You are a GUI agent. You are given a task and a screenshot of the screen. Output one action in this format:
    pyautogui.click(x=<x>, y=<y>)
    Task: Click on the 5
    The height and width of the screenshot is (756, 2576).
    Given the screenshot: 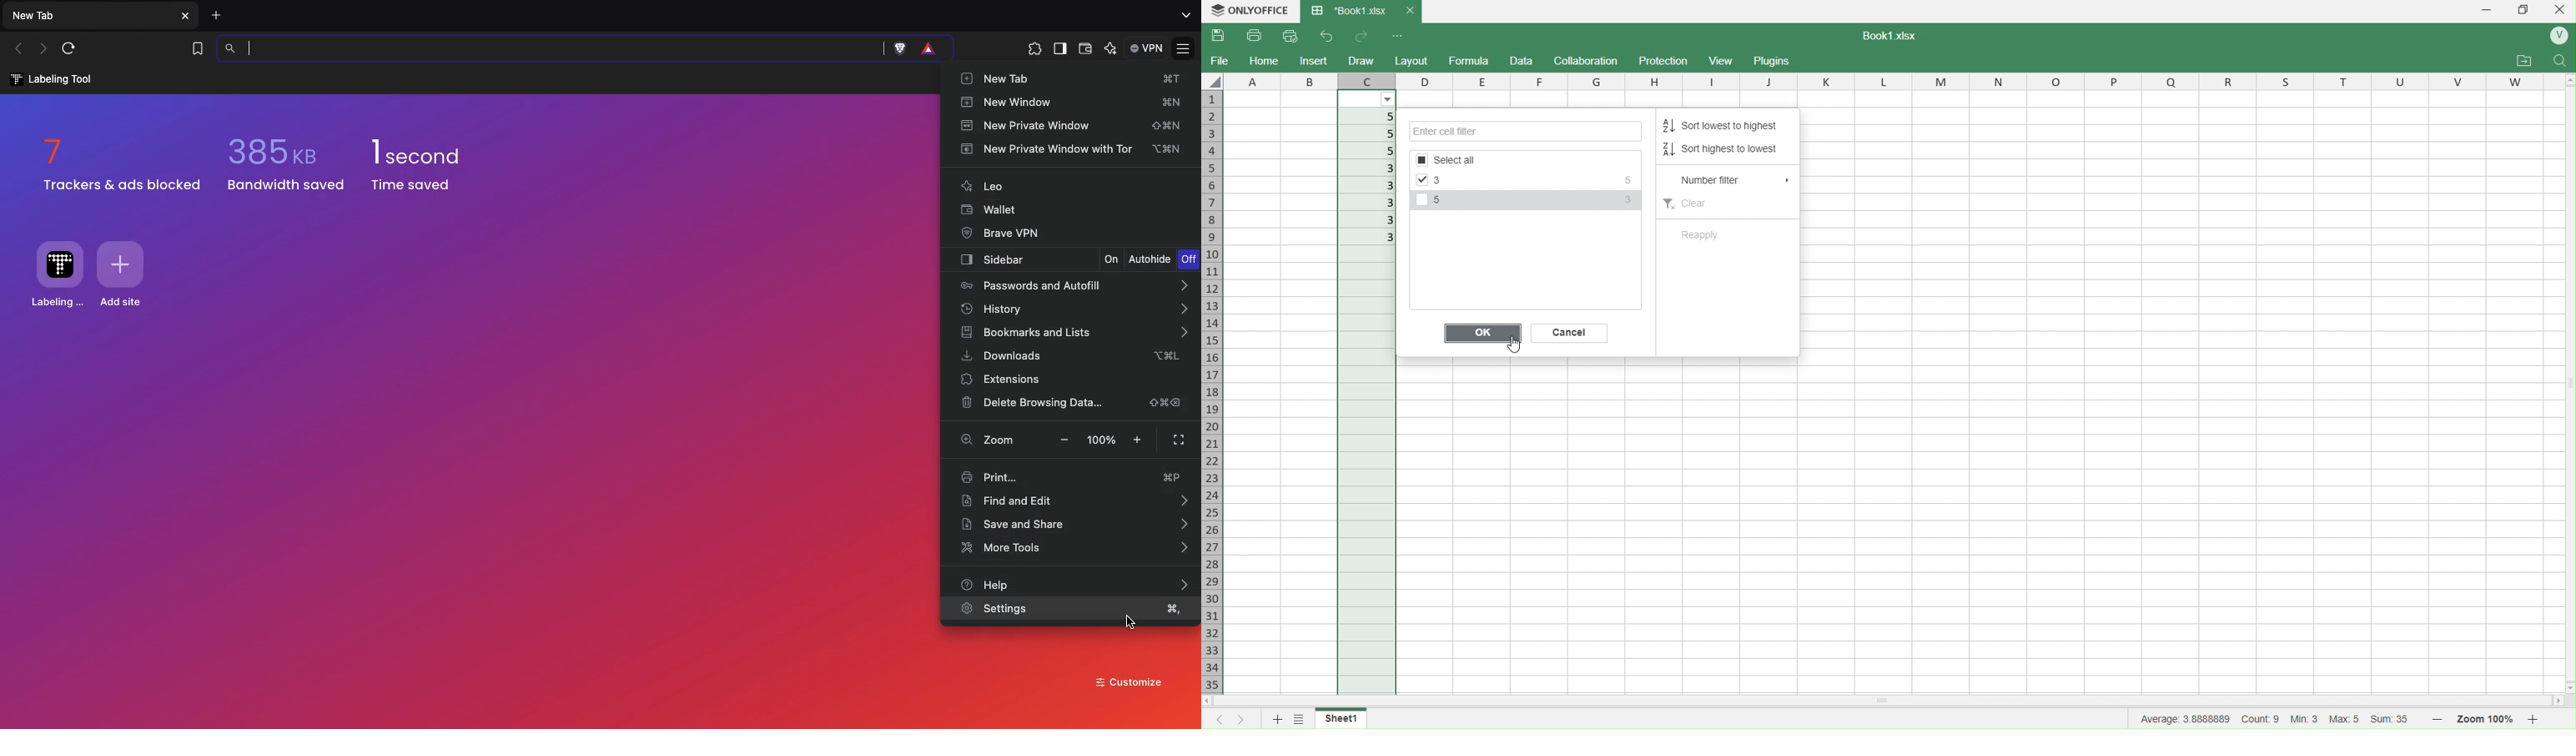 What is the action you would take?
    pyautogui.click(x=1375, y=133)
    